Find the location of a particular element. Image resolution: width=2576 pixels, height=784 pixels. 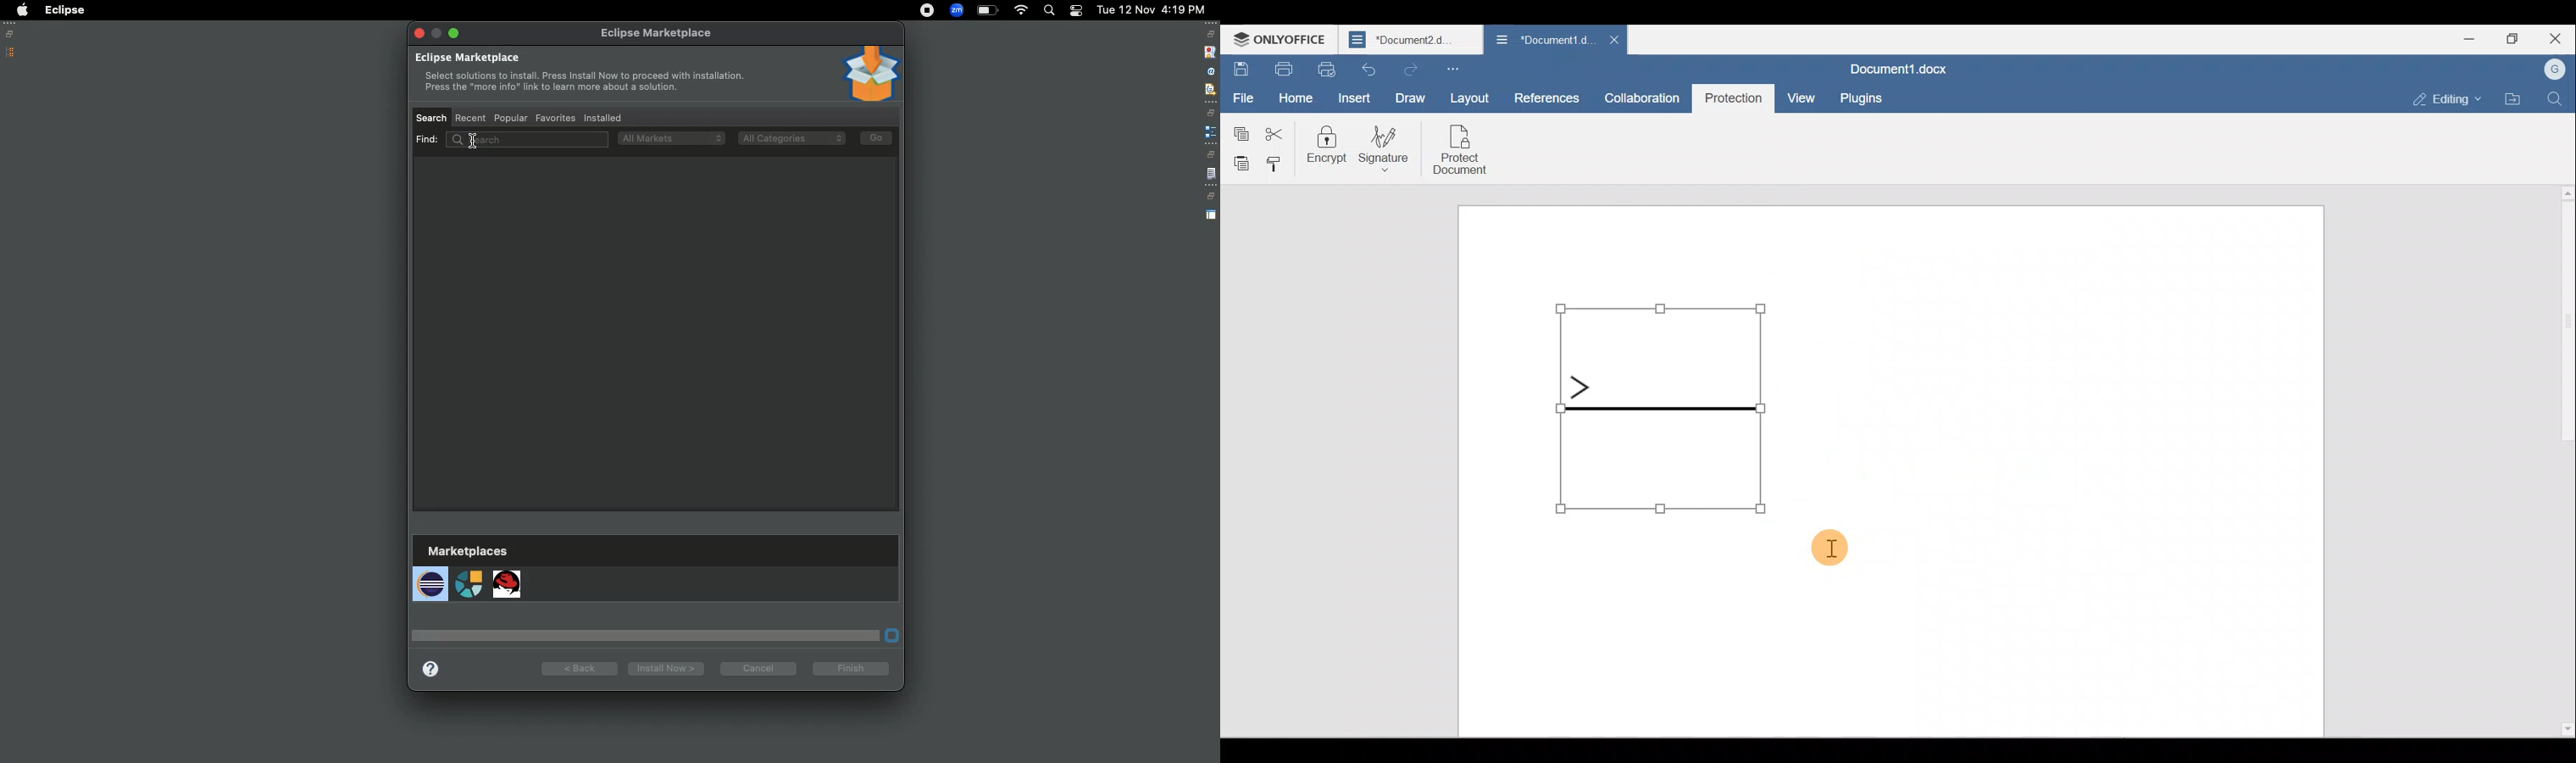

Layout is located at coordinates (1467, 95).